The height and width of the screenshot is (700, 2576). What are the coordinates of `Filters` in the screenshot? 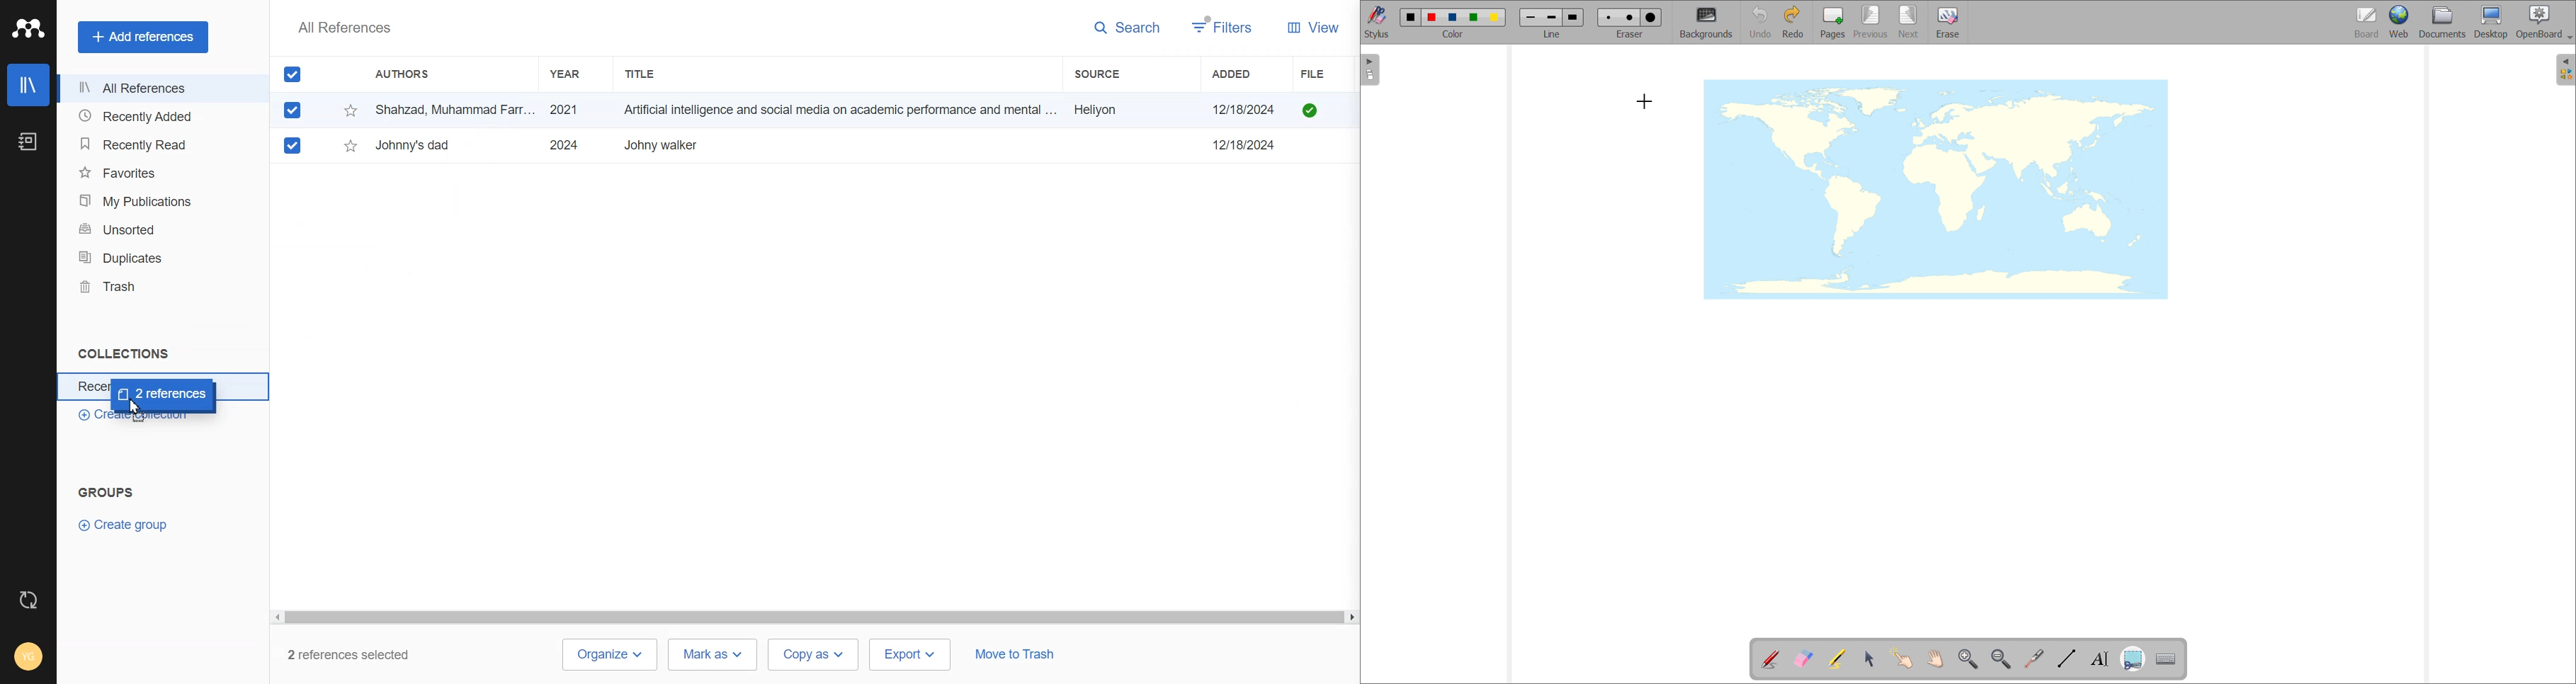 It's located at (1223, 27).